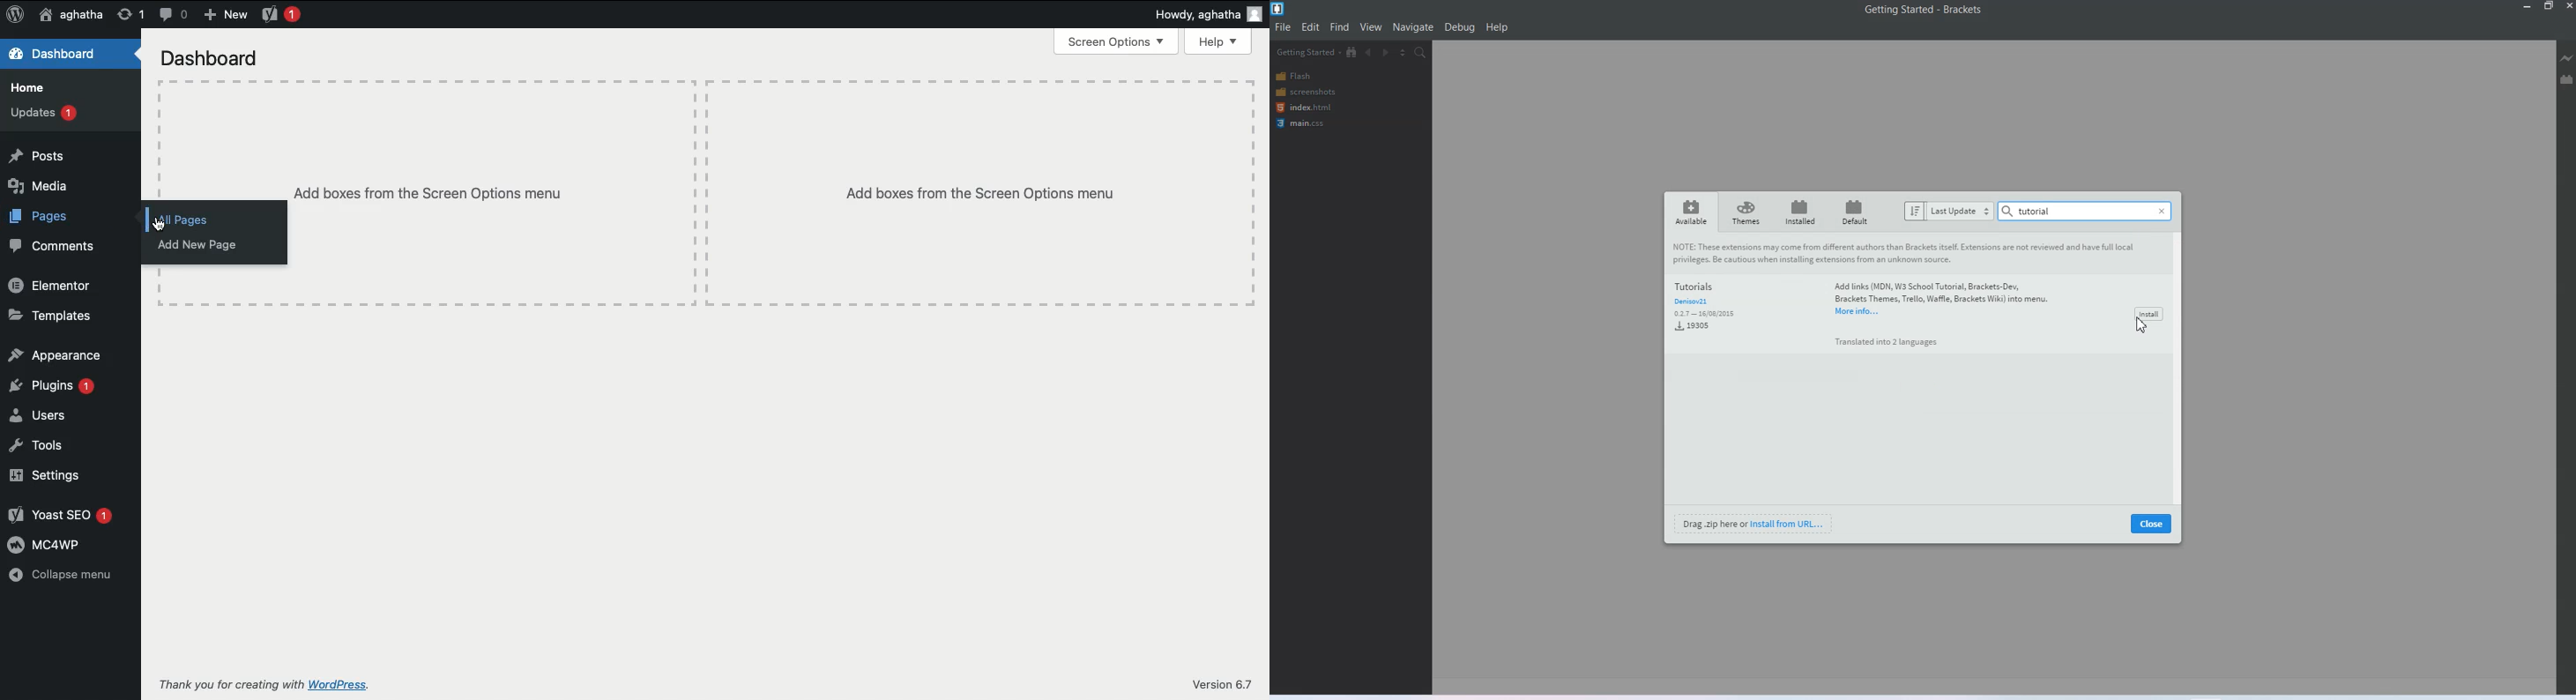 The width and height of the screenshot is (2576, 700). What do you see at coordinates (190, 220) in the screenshot?
I see `Click on all pages` at bounding box center [190, 220].